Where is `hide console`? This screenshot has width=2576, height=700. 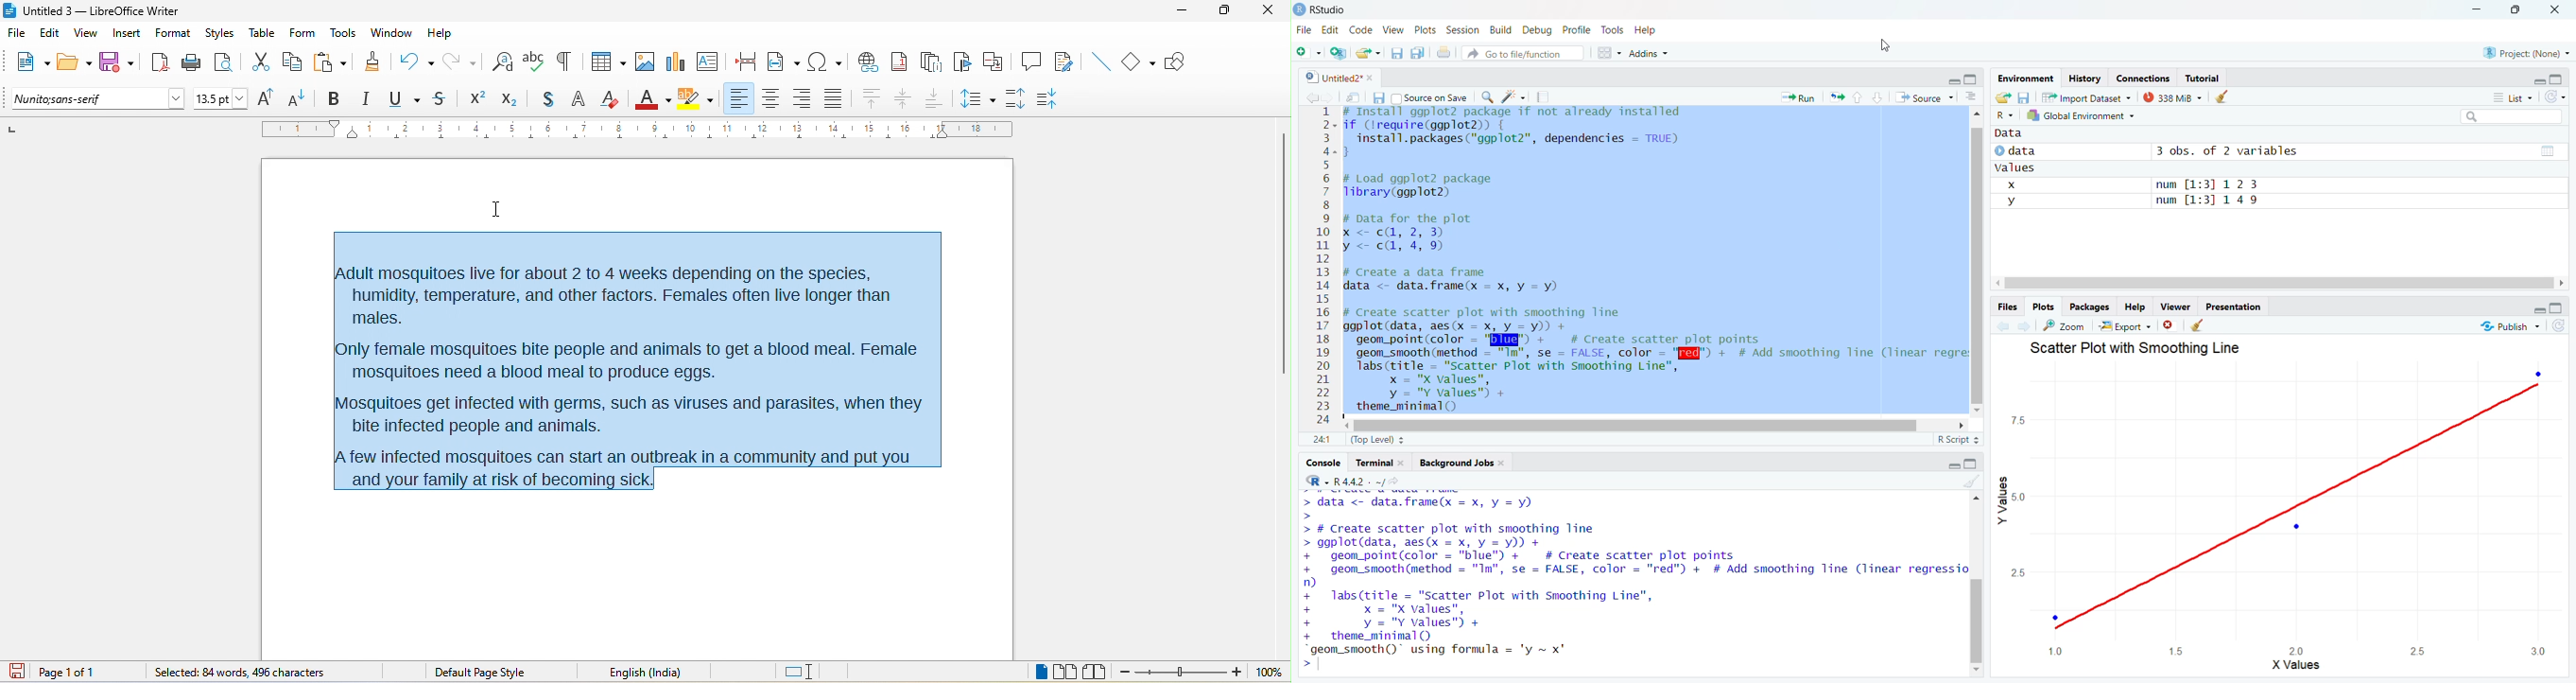 hide console is located at coordinates (1972, 463).